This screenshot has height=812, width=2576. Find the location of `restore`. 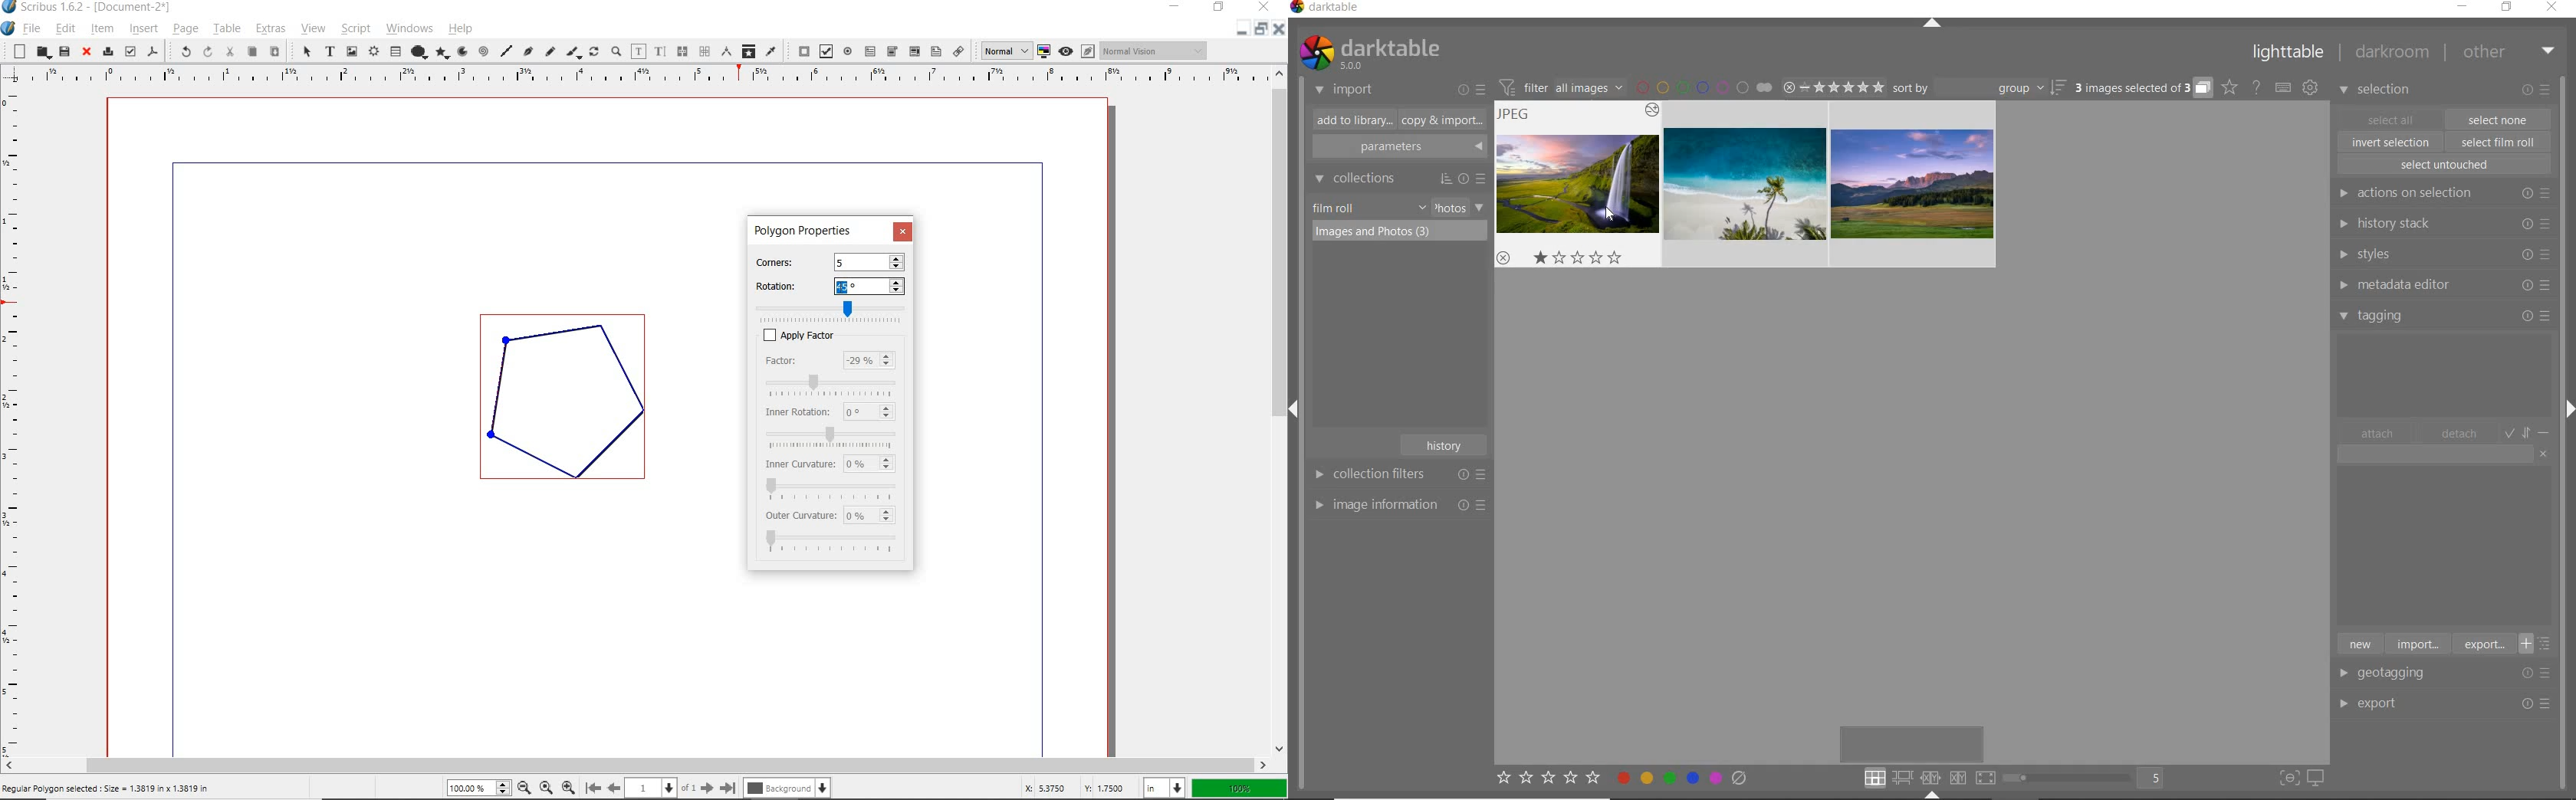

restore is located at coordinates (1220, 8).